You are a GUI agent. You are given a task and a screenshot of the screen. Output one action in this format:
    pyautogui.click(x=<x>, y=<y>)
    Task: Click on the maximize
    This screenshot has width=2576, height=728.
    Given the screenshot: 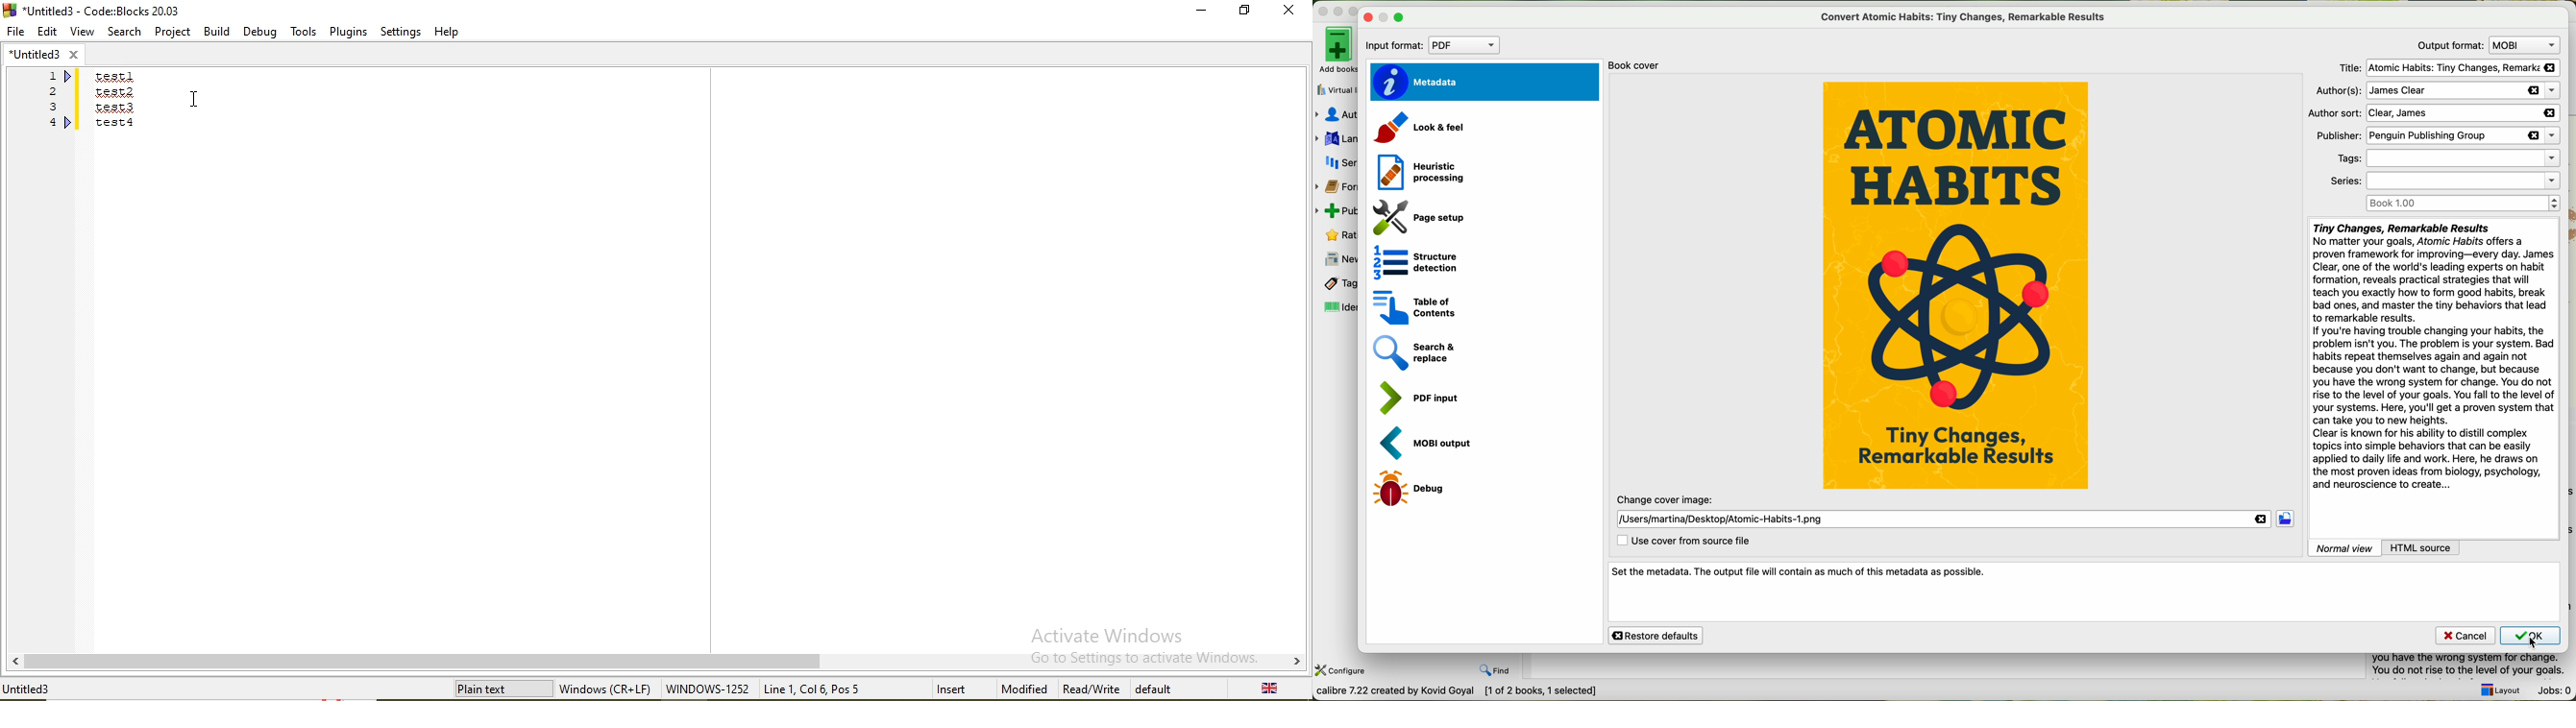 What is the action you would take?
    pyautogui.click(x=1399, y=18)
    